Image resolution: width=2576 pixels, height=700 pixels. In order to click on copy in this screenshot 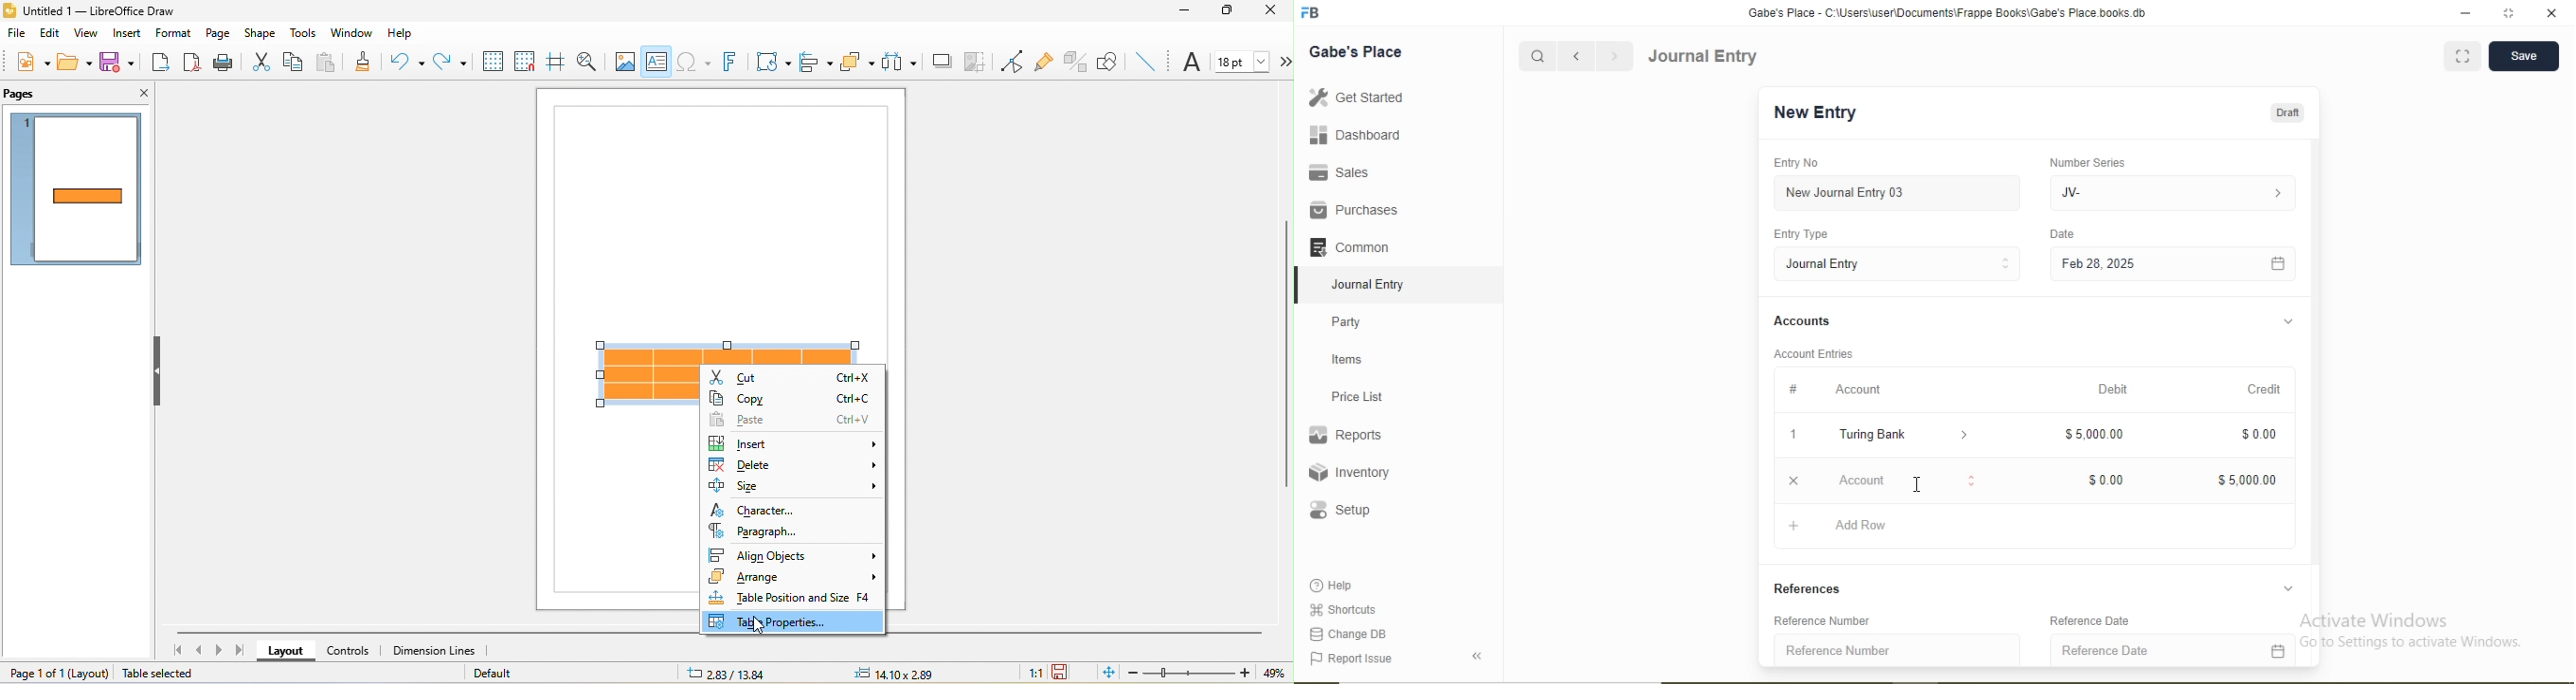, I will do `click(792, 396)`.